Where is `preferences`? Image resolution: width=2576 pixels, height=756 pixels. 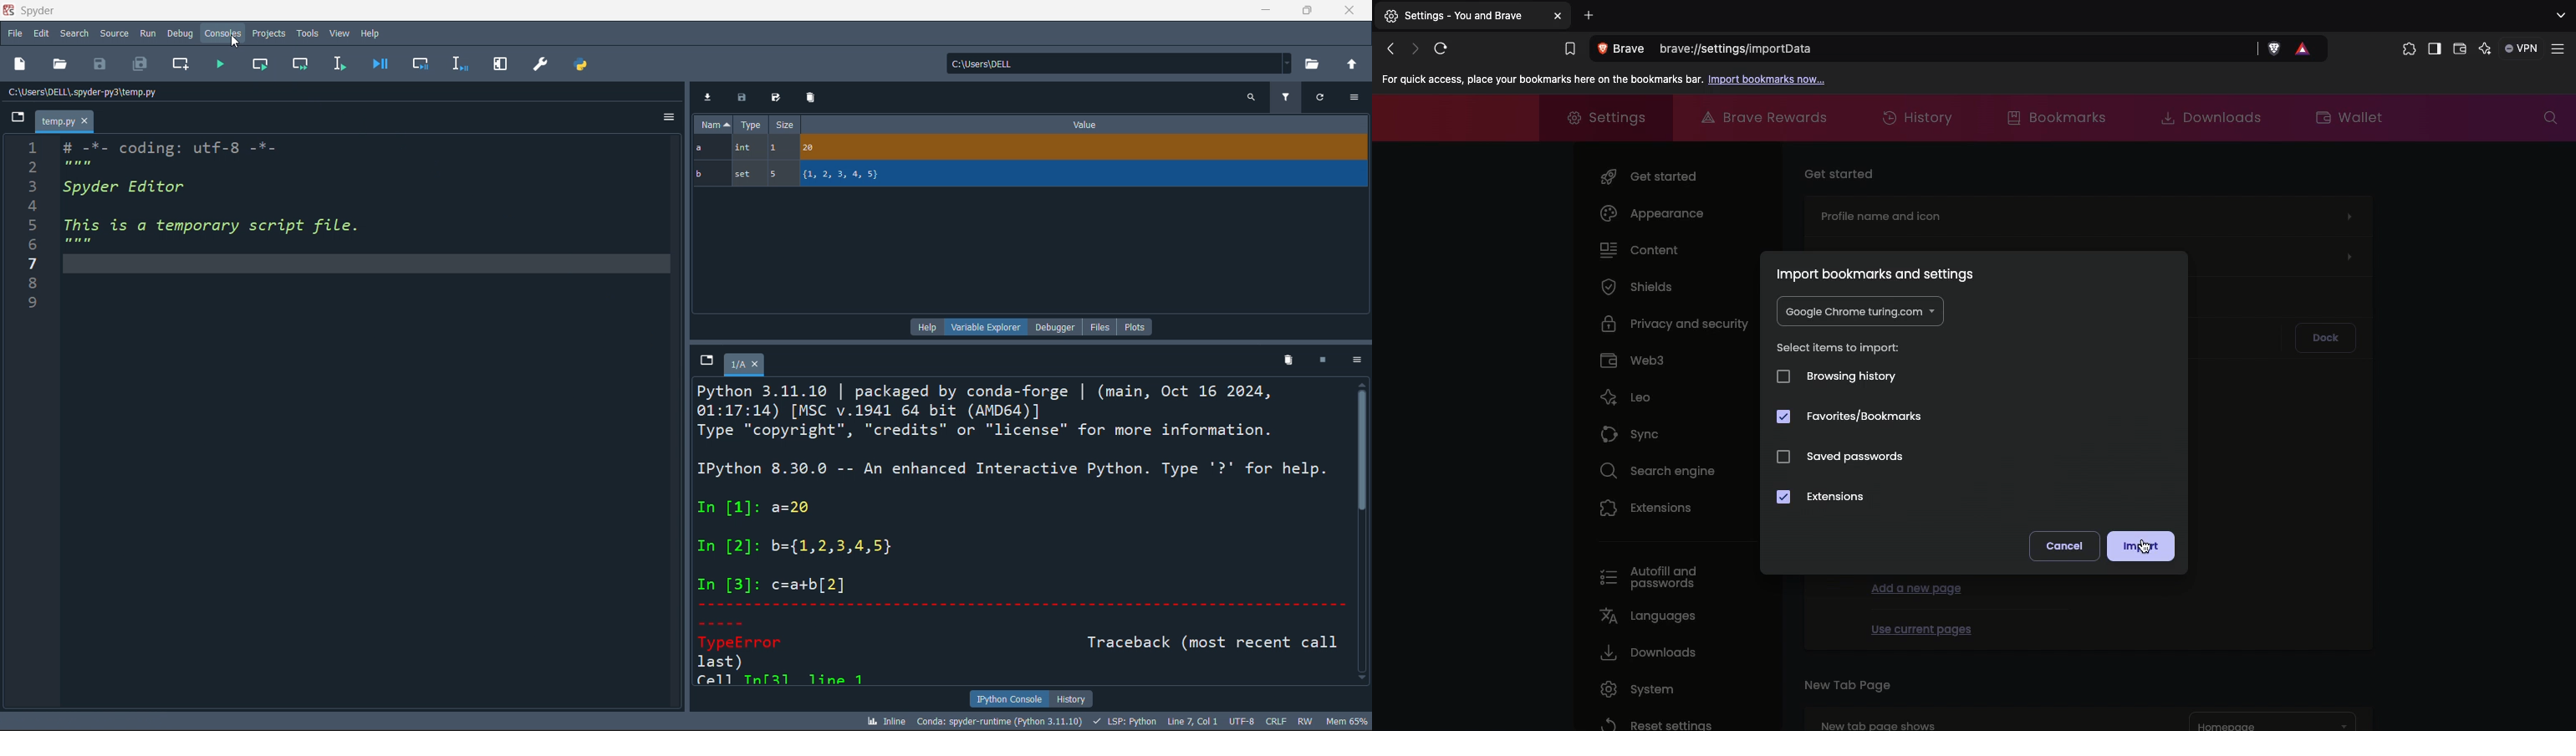 preferences is located at coordinates (541, 63).